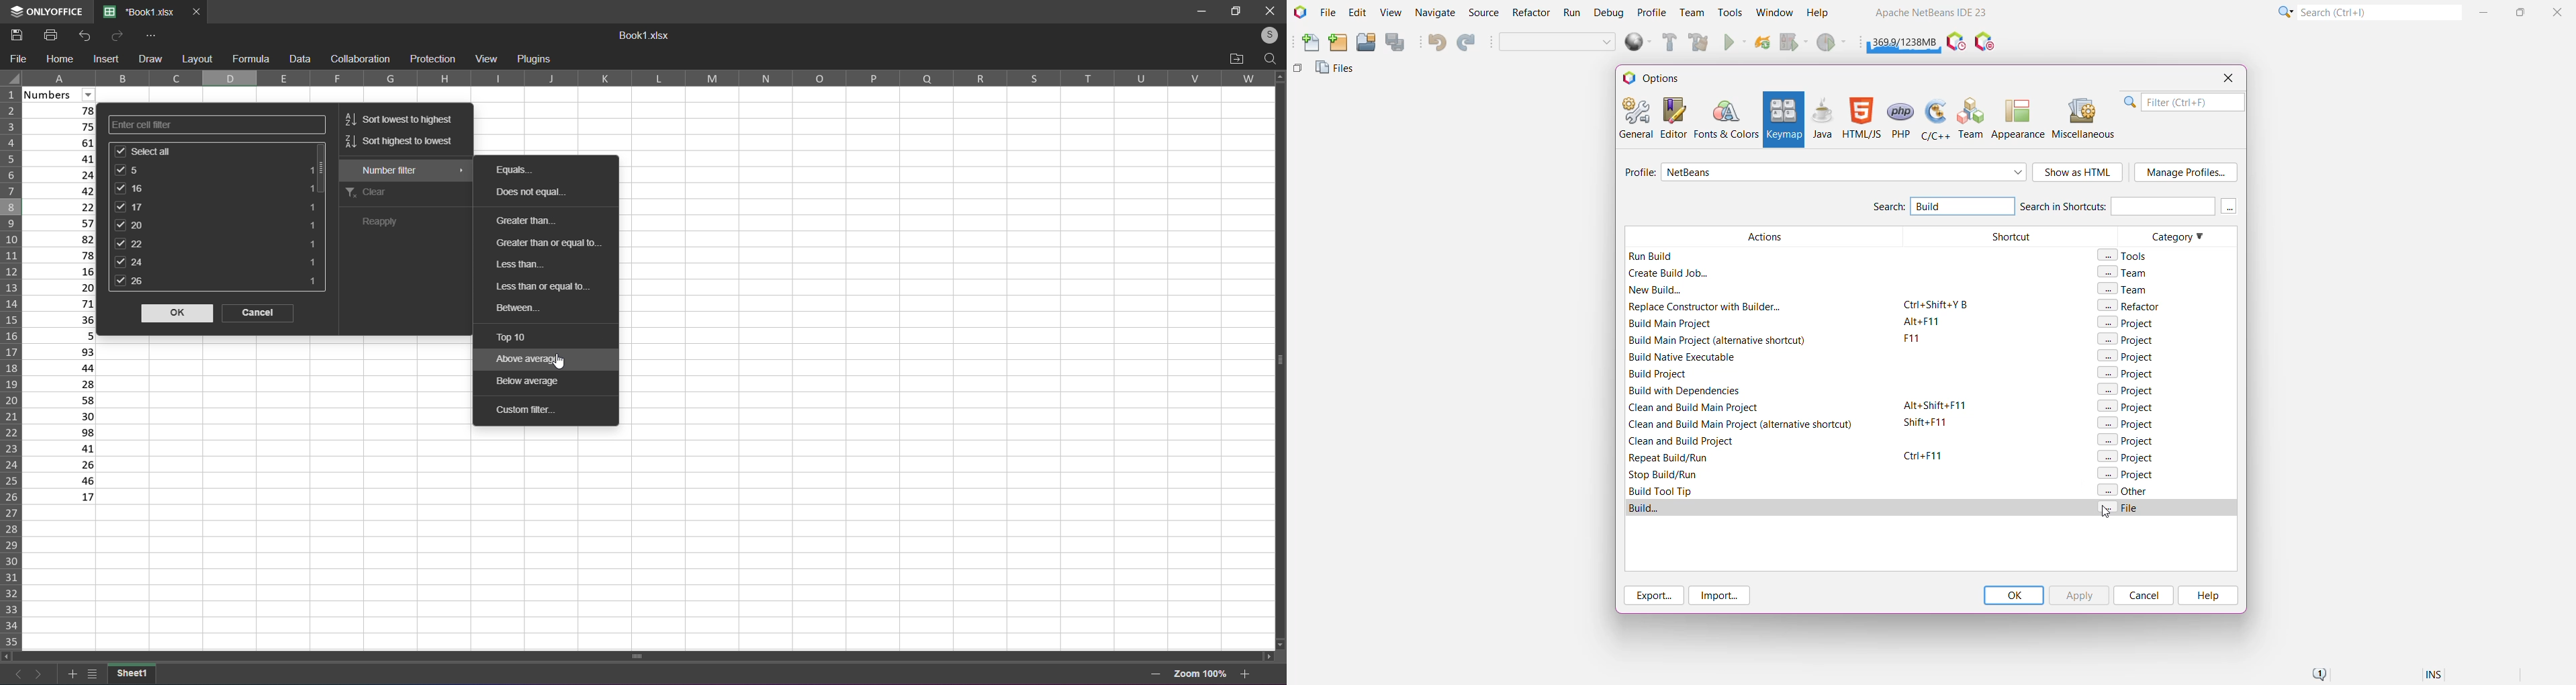 This screenshot has width=2576, height=700. Describe the element at coordinates (540, 192) in the screenshot. I see `does not equal` at that location.